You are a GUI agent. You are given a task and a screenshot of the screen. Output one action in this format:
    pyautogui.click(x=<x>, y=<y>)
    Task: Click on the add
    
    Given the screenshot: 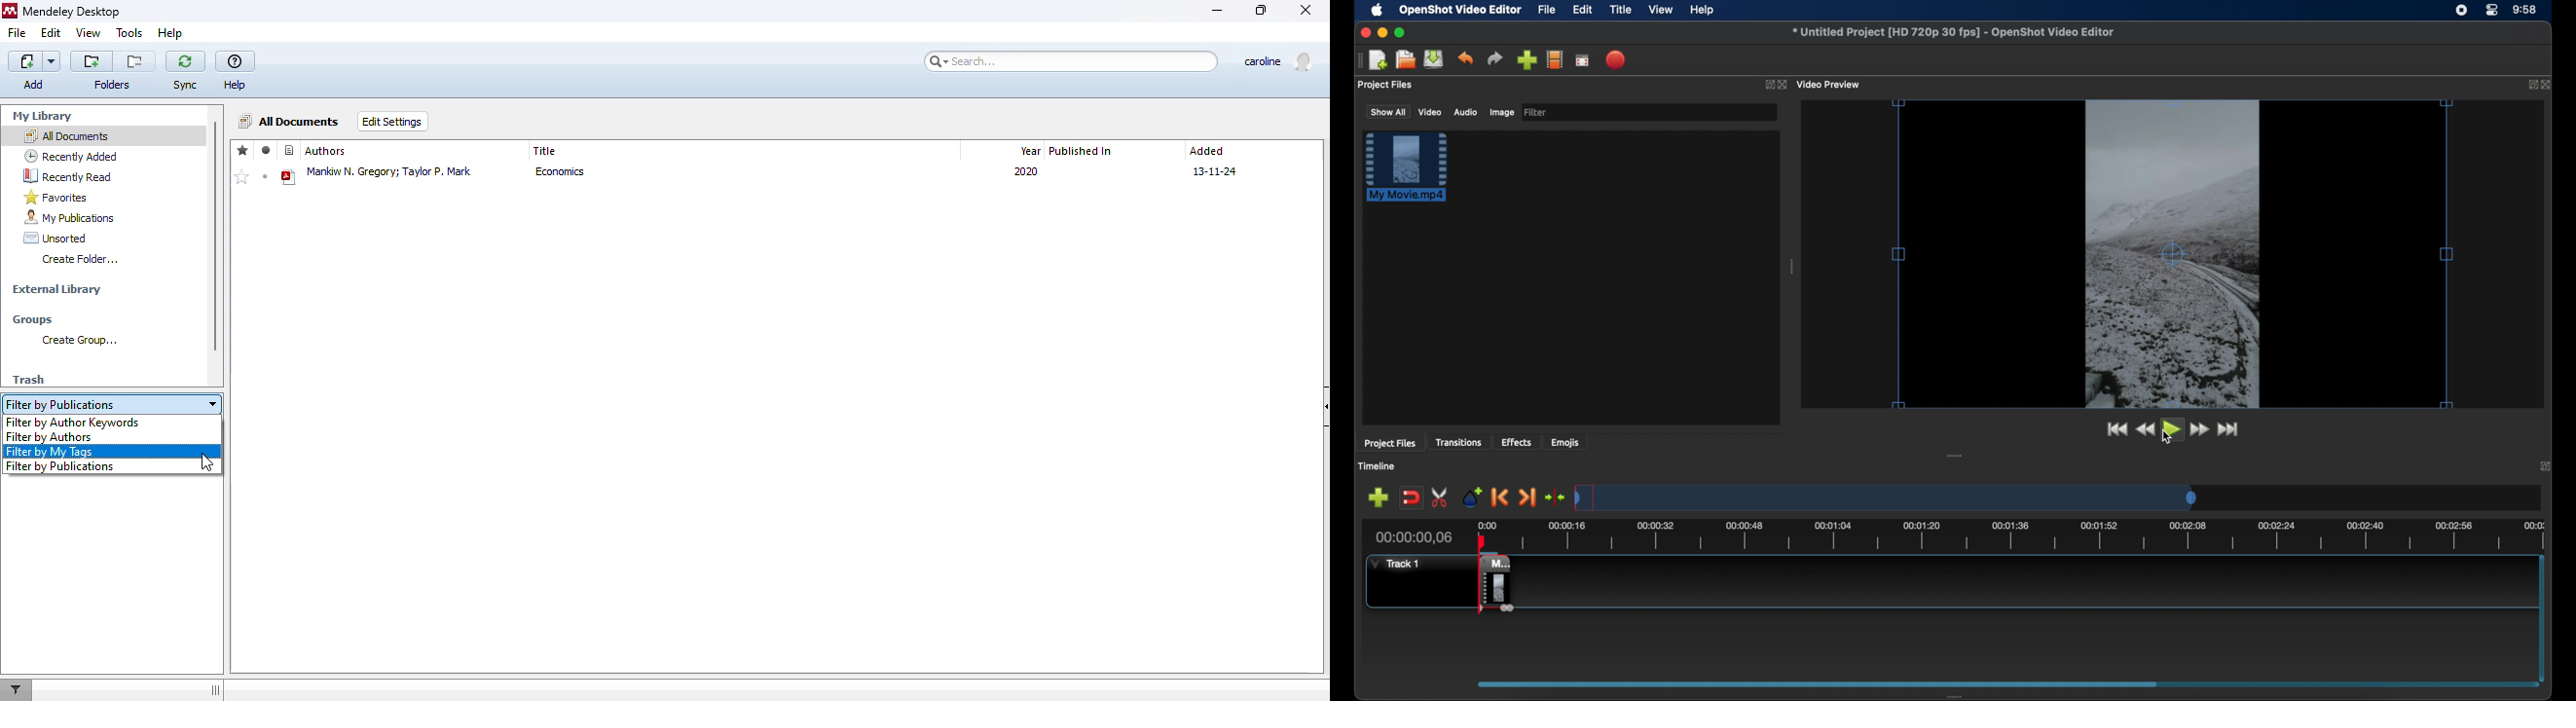 What is the action you would take?
    pyautogui.click(x=35, y=71)
    